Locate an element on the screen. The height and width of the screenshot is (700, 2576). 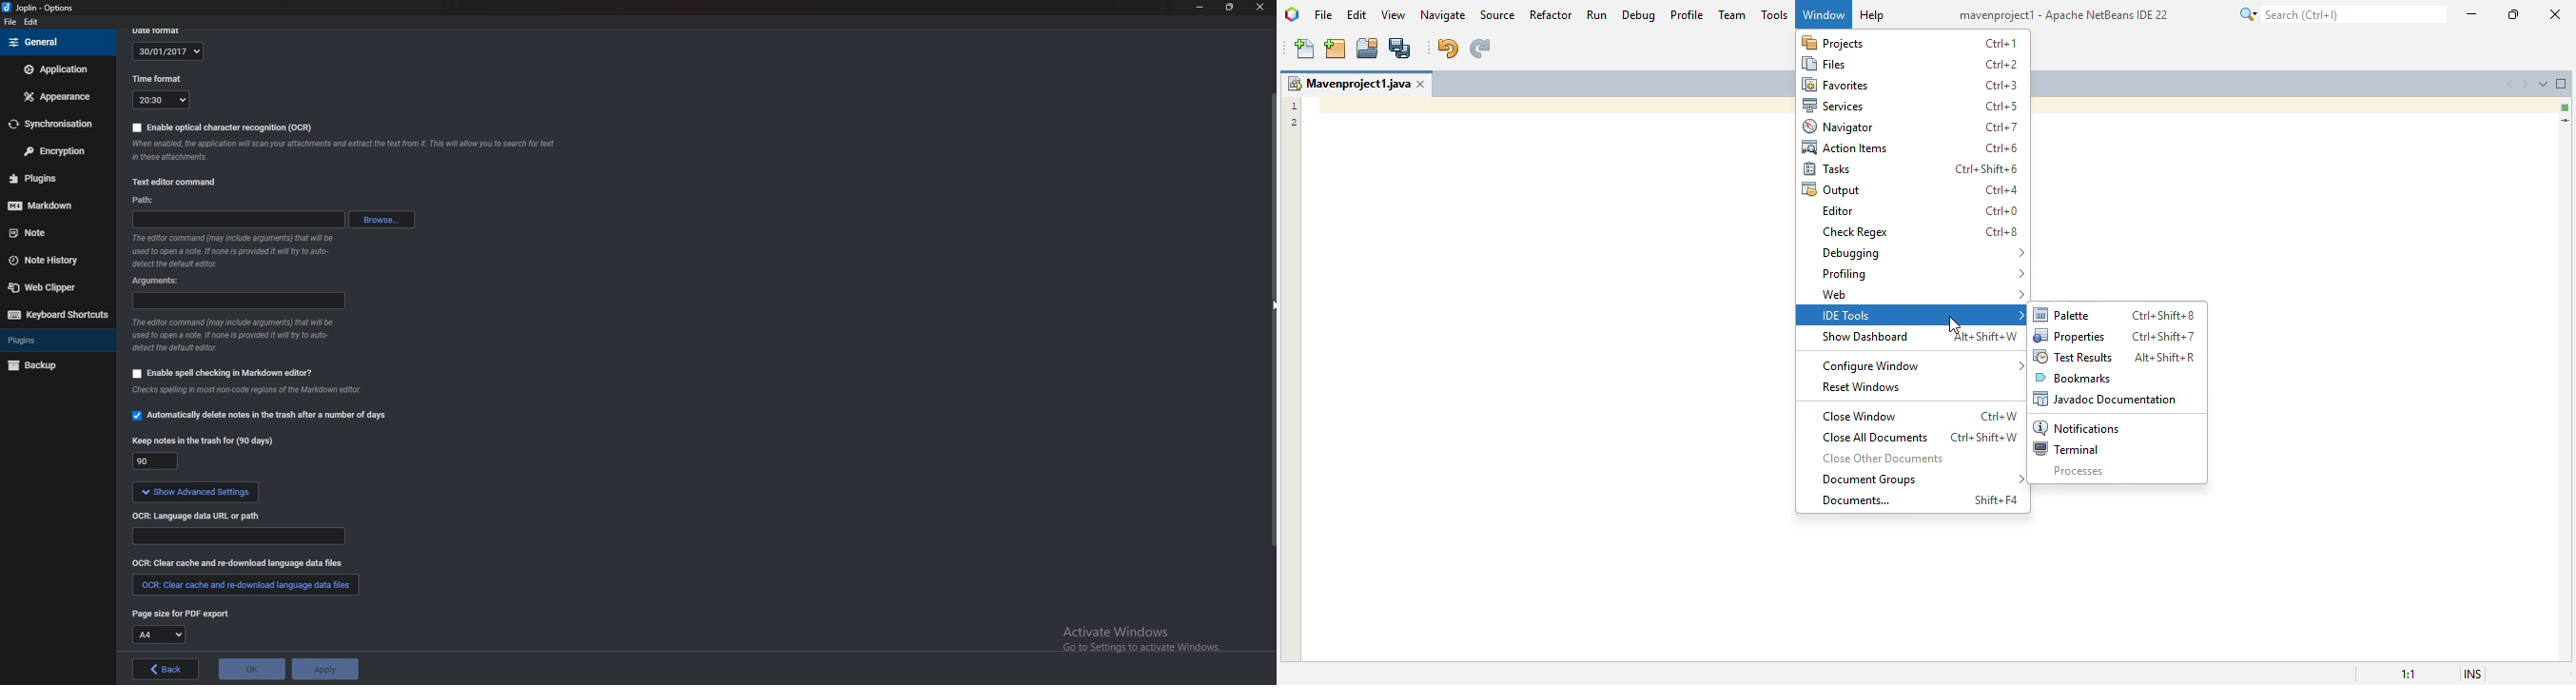
mavenproject1.java is located at coordinates (1348, 83).